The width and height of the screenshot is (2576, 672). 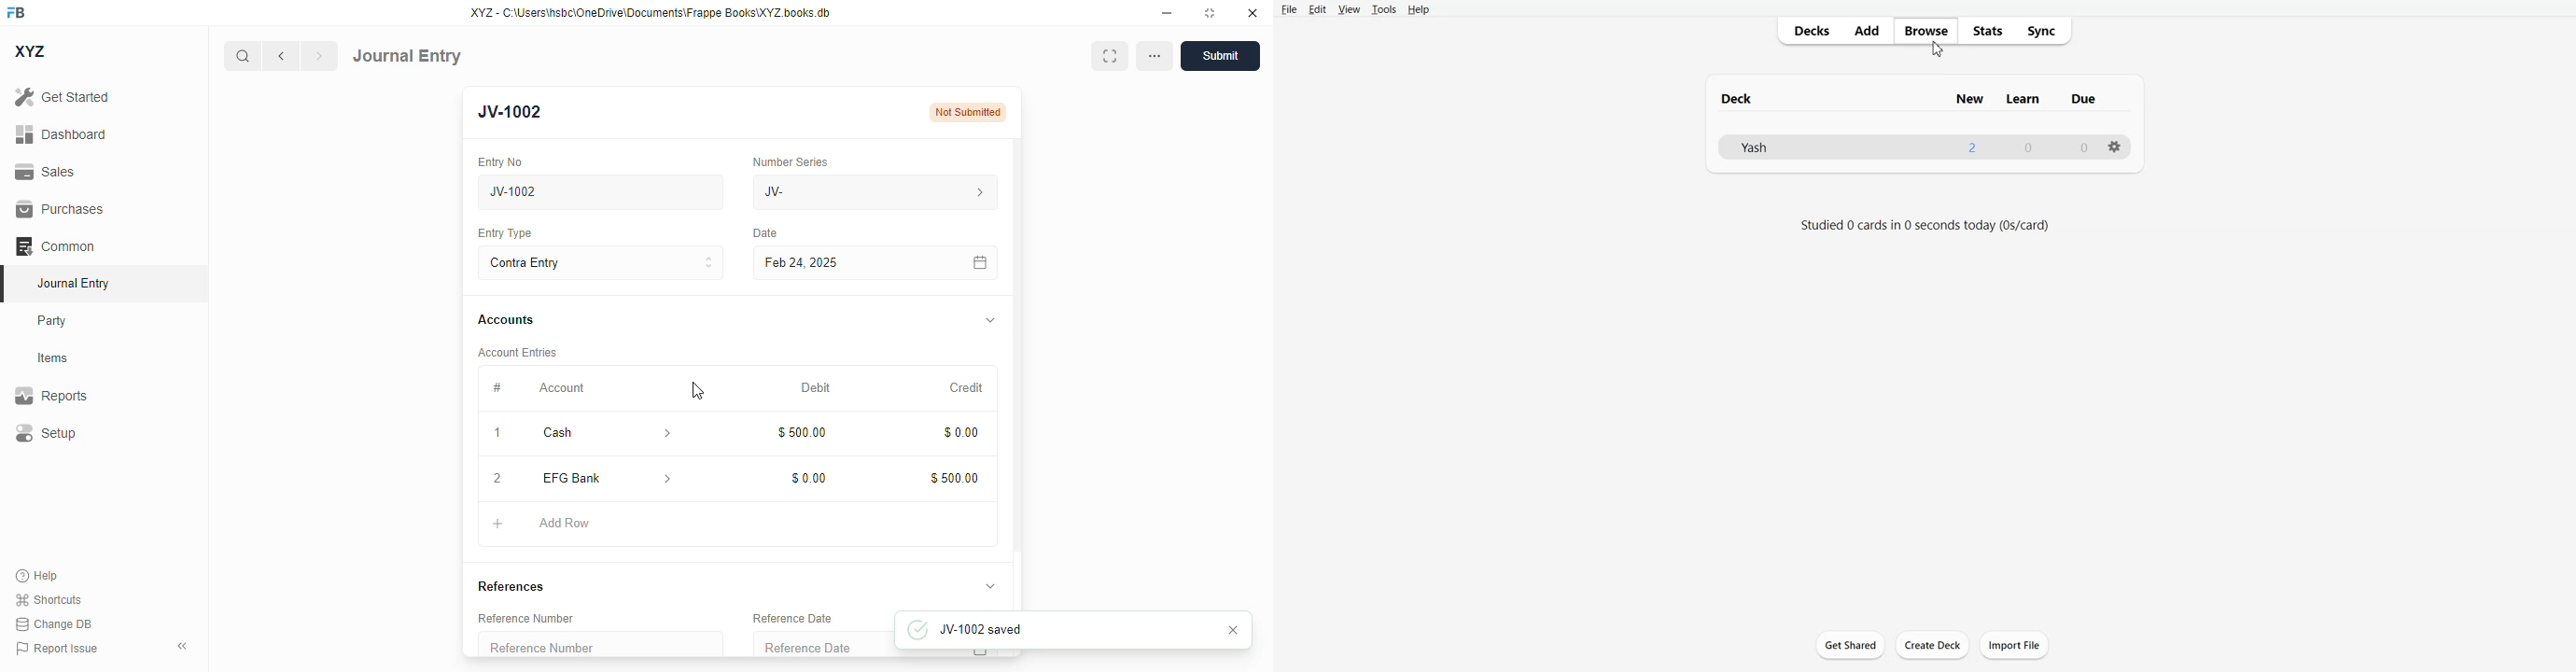 What do you see at coordinates (792, 161) in the screenshot?
I see `number series` at bounding box center [792, 161].